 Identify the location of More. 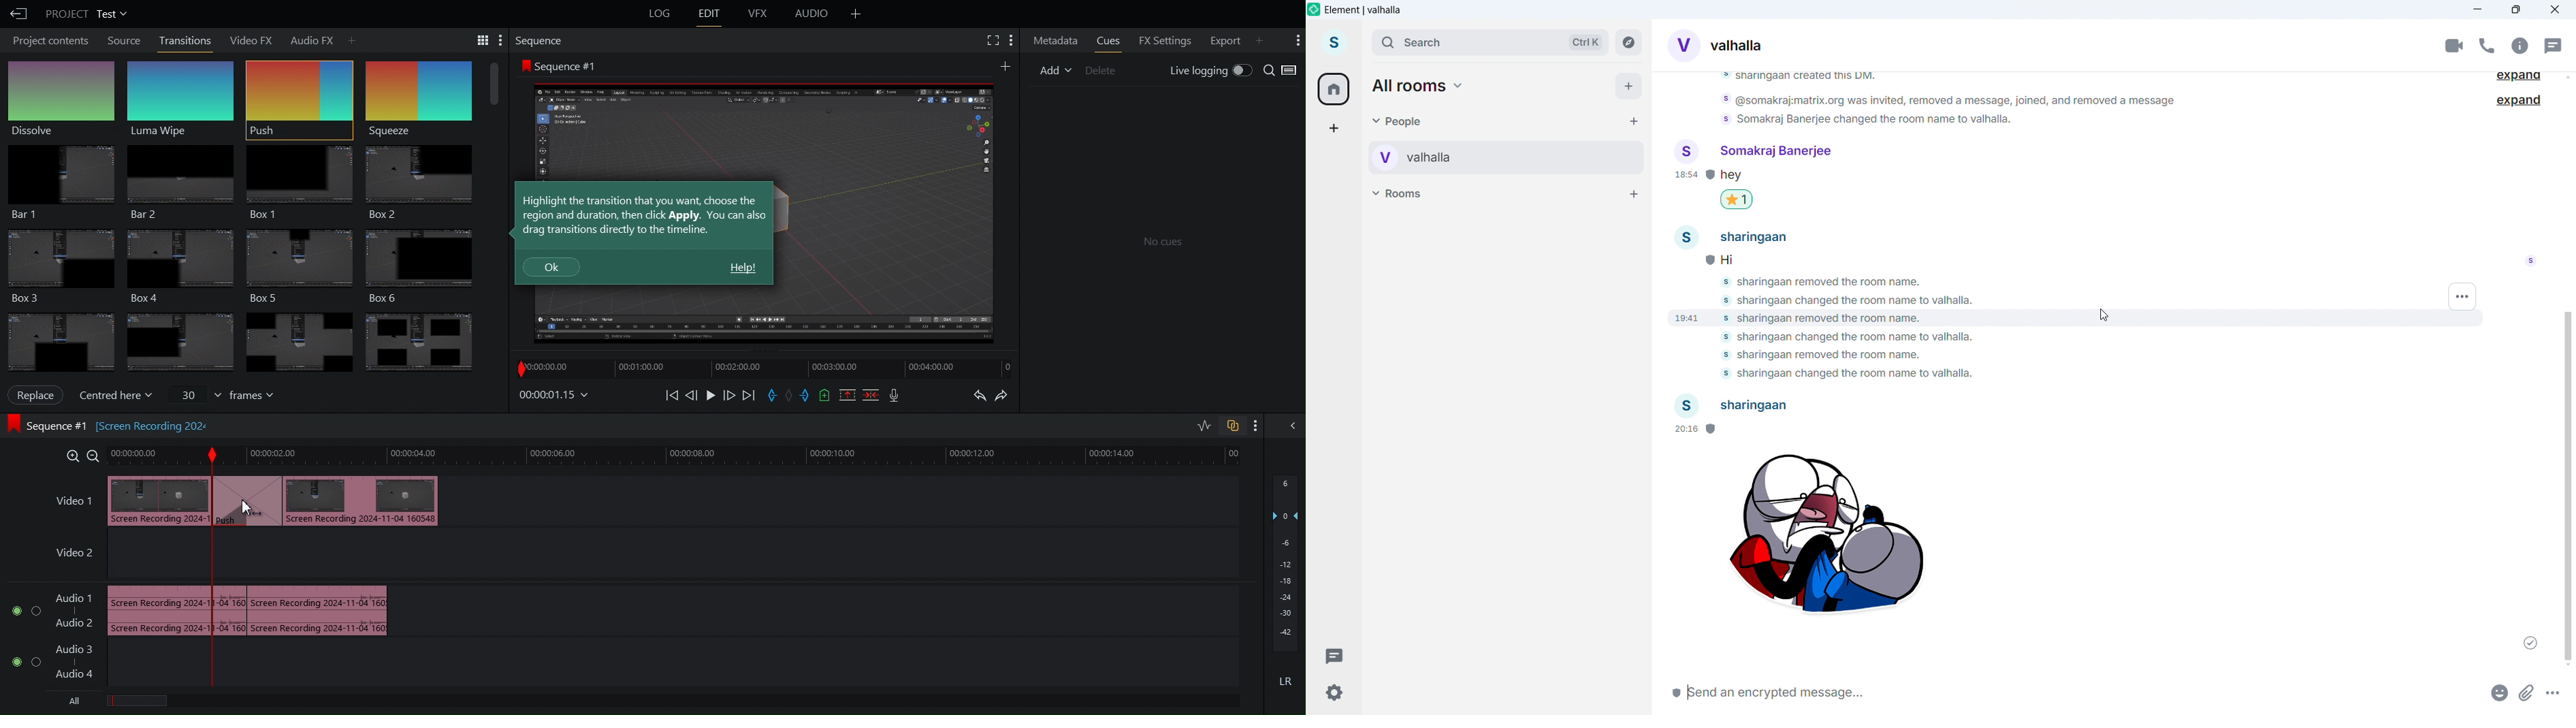
(1296, 39).